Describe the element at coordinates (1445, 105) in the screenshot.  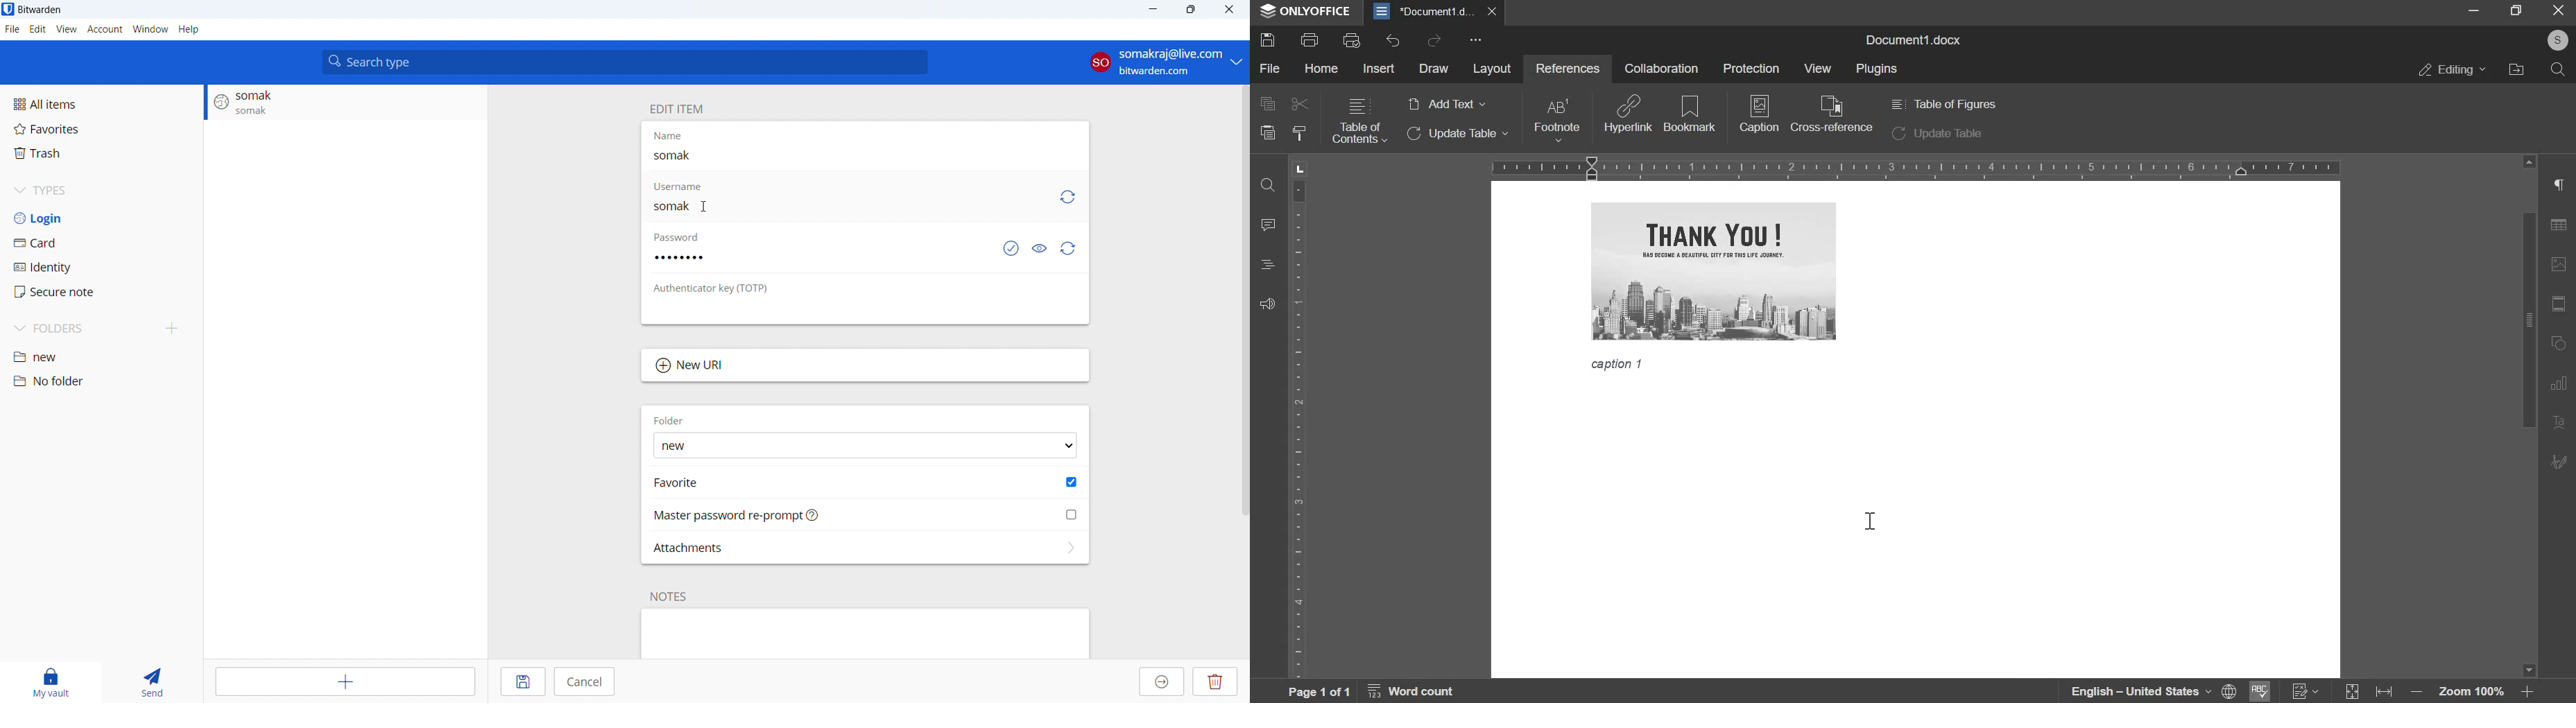
I see `add text` at that location.